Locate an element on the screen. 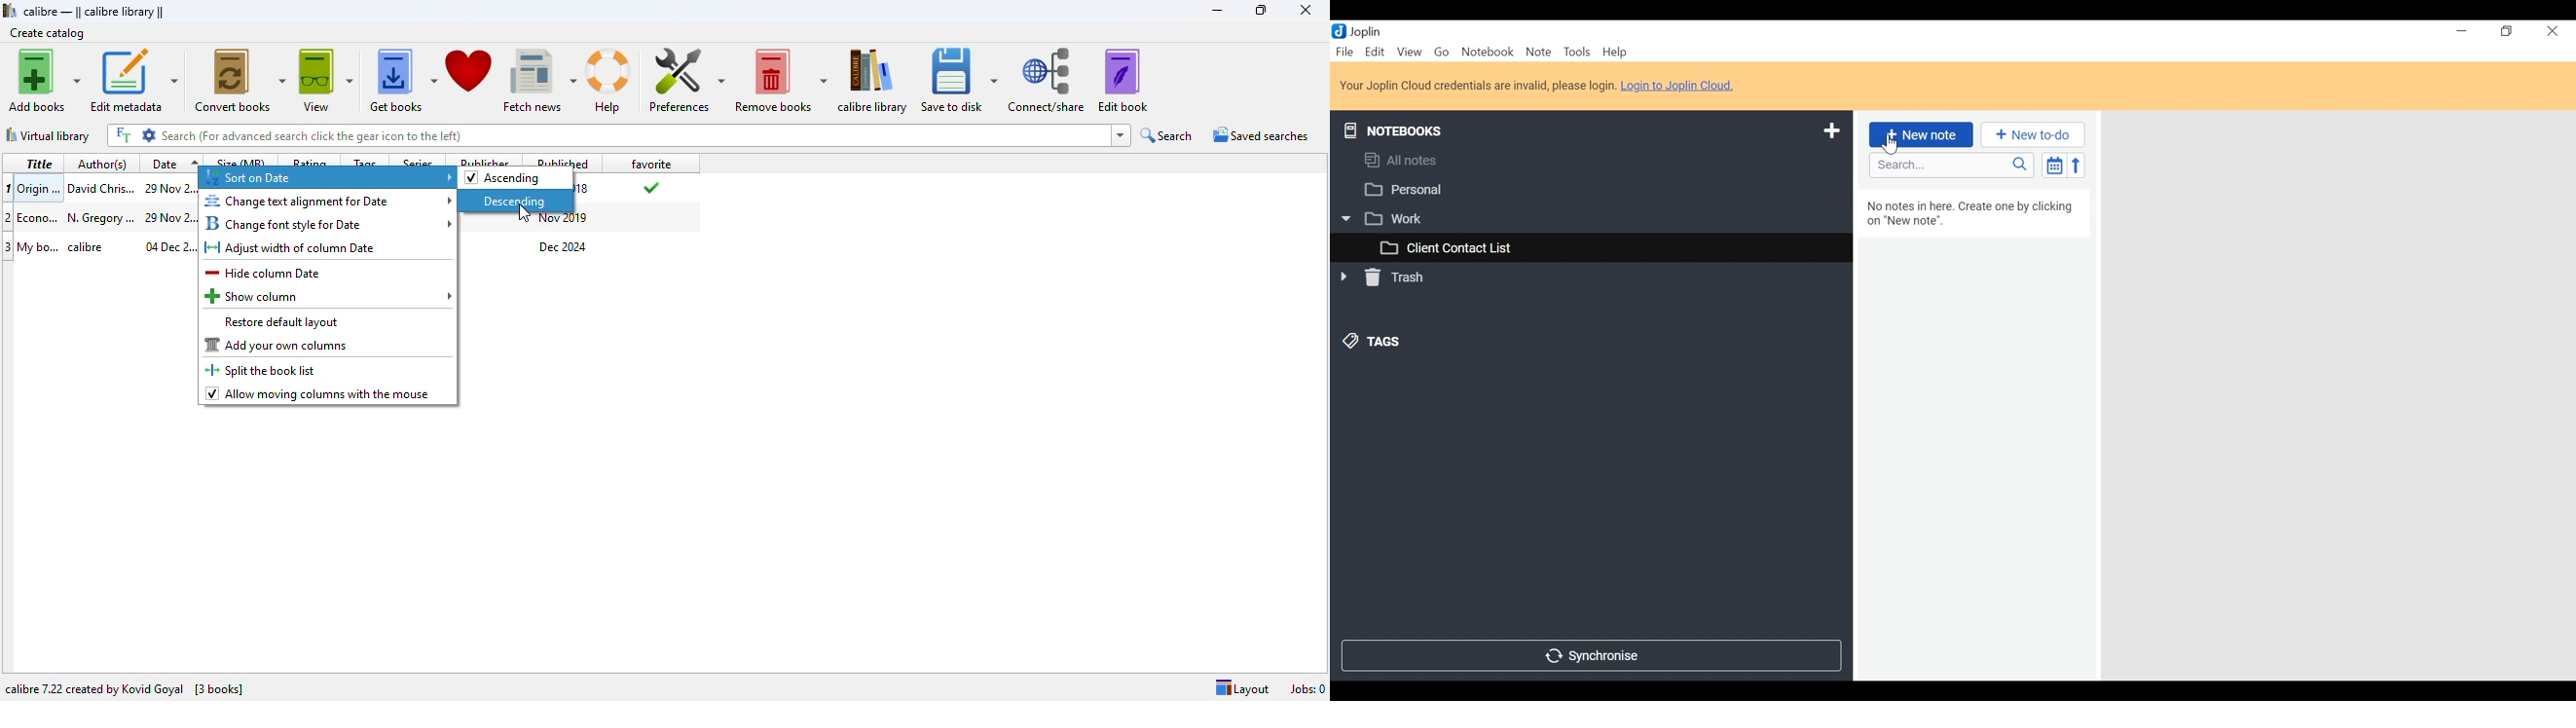 The height and width of the screenshot is (728, 2576). search is located at coordinates (635, 135).